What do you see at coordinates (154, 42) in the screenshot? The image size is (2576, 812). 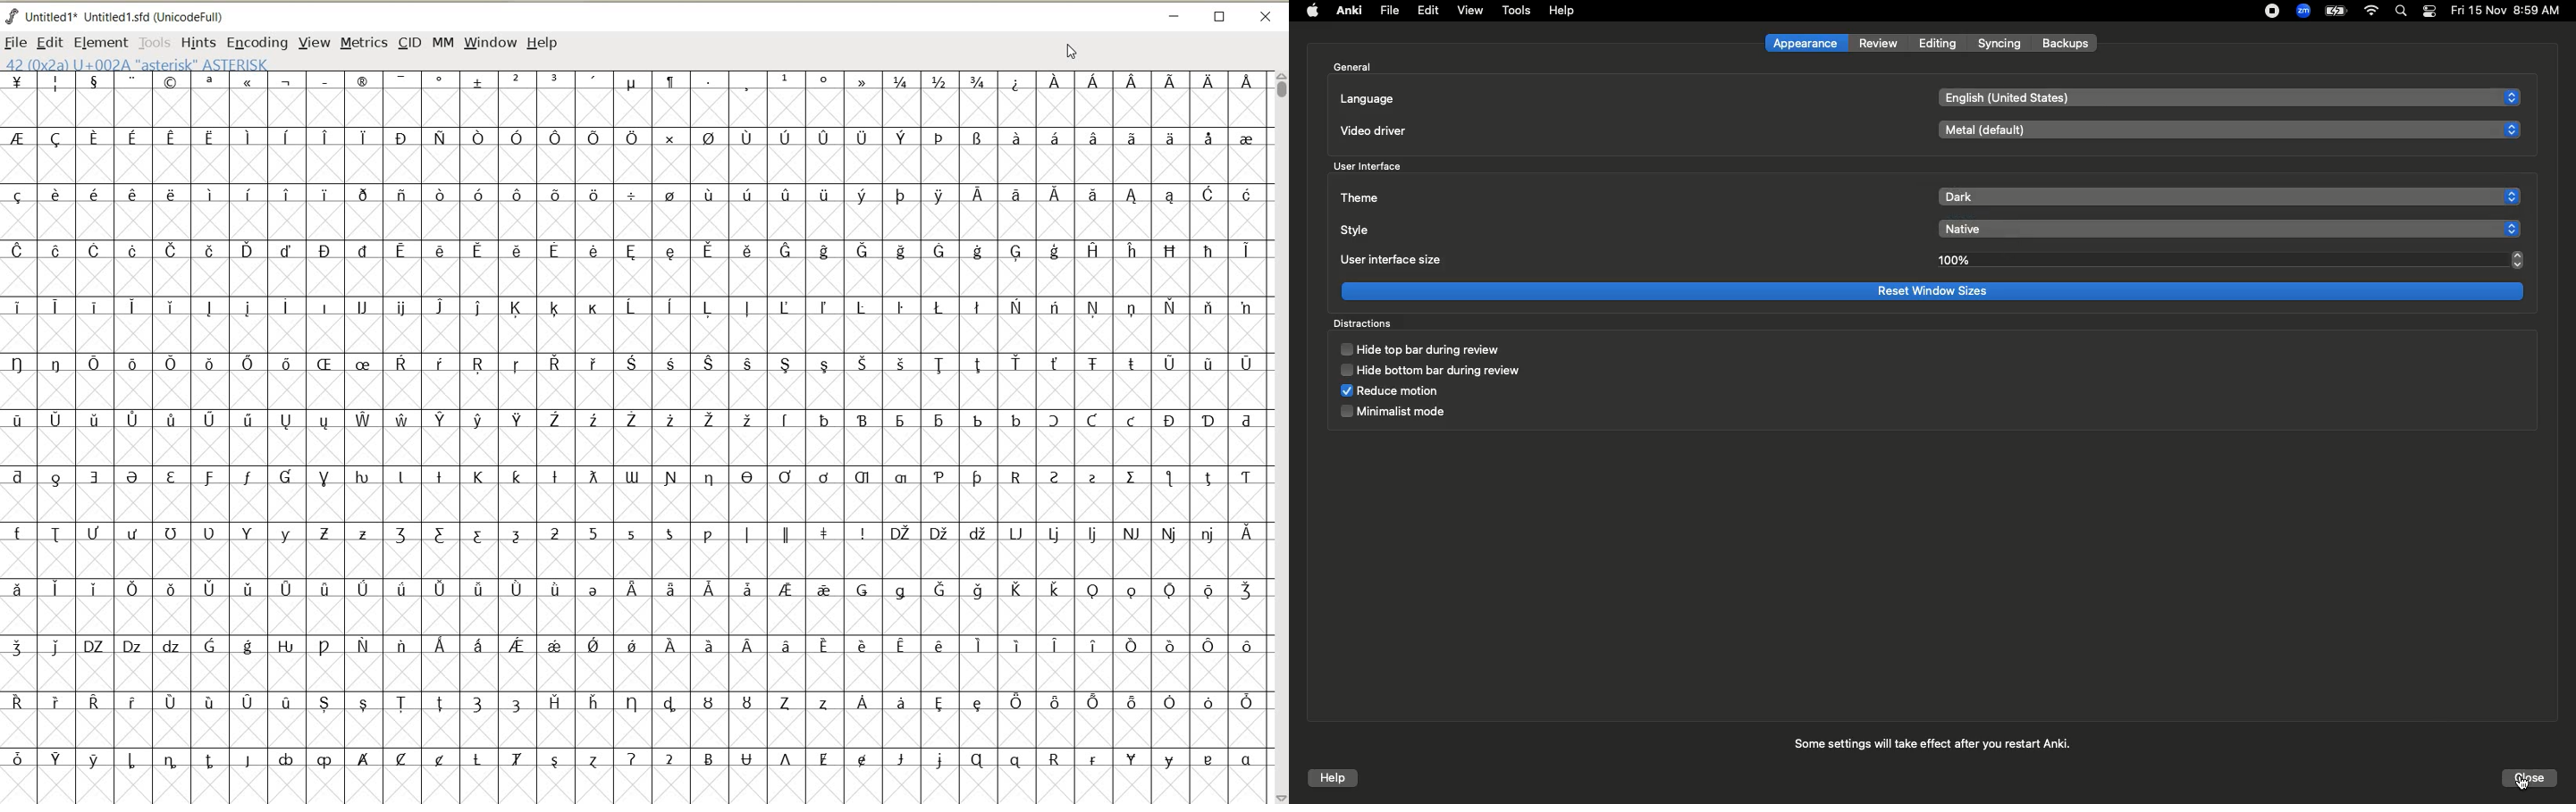 I see `TOOLS` at bounding box center [154, 42].